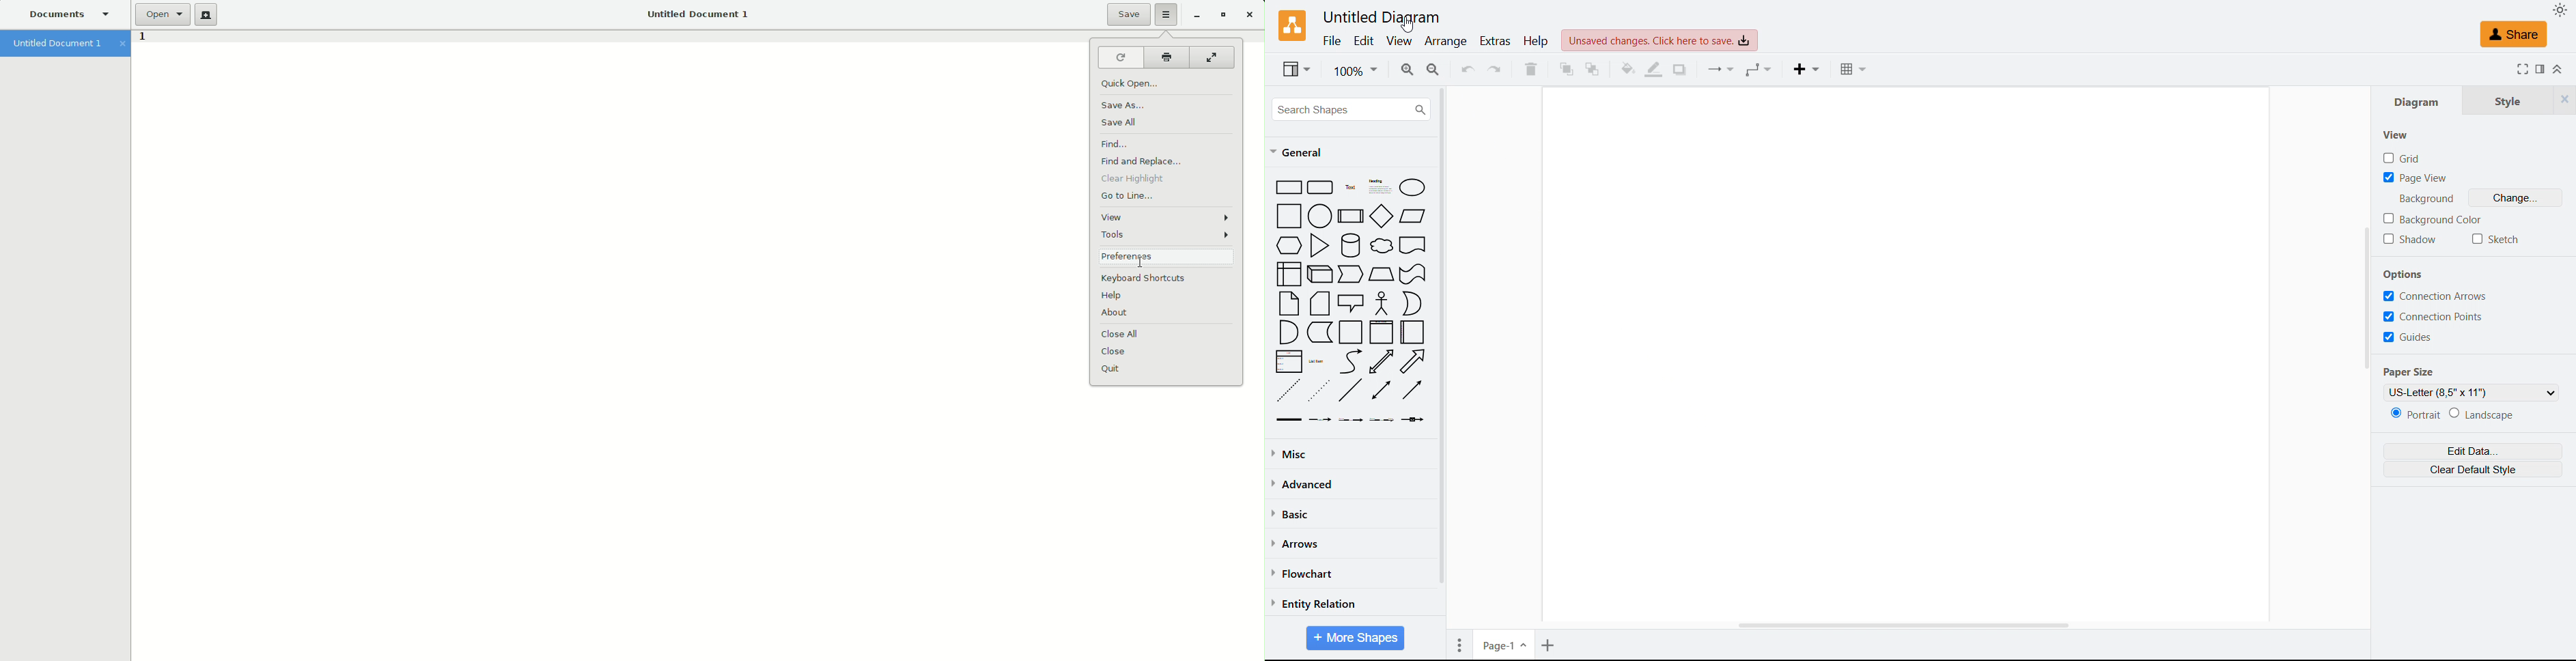 This screenshot has height=672, width=2576. Describe the element at coordinates (1357, 70) in the screenshot. I see `Zoom level ` at that location.